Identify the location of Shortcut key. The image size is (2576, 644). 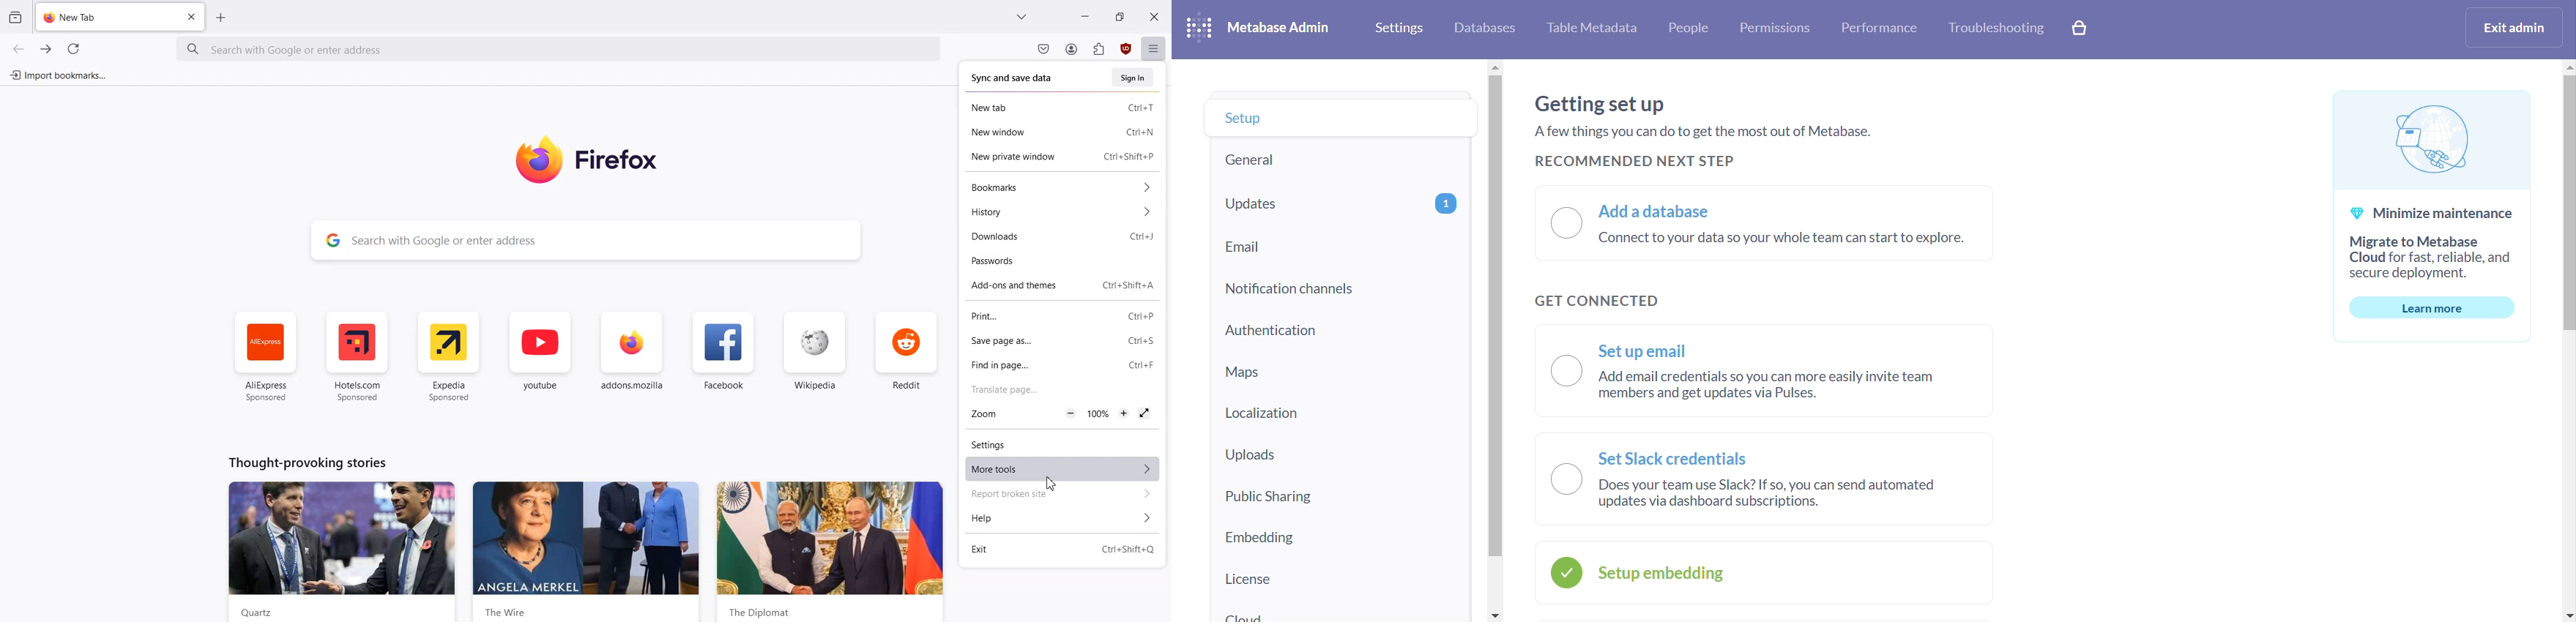
(1127, 549).